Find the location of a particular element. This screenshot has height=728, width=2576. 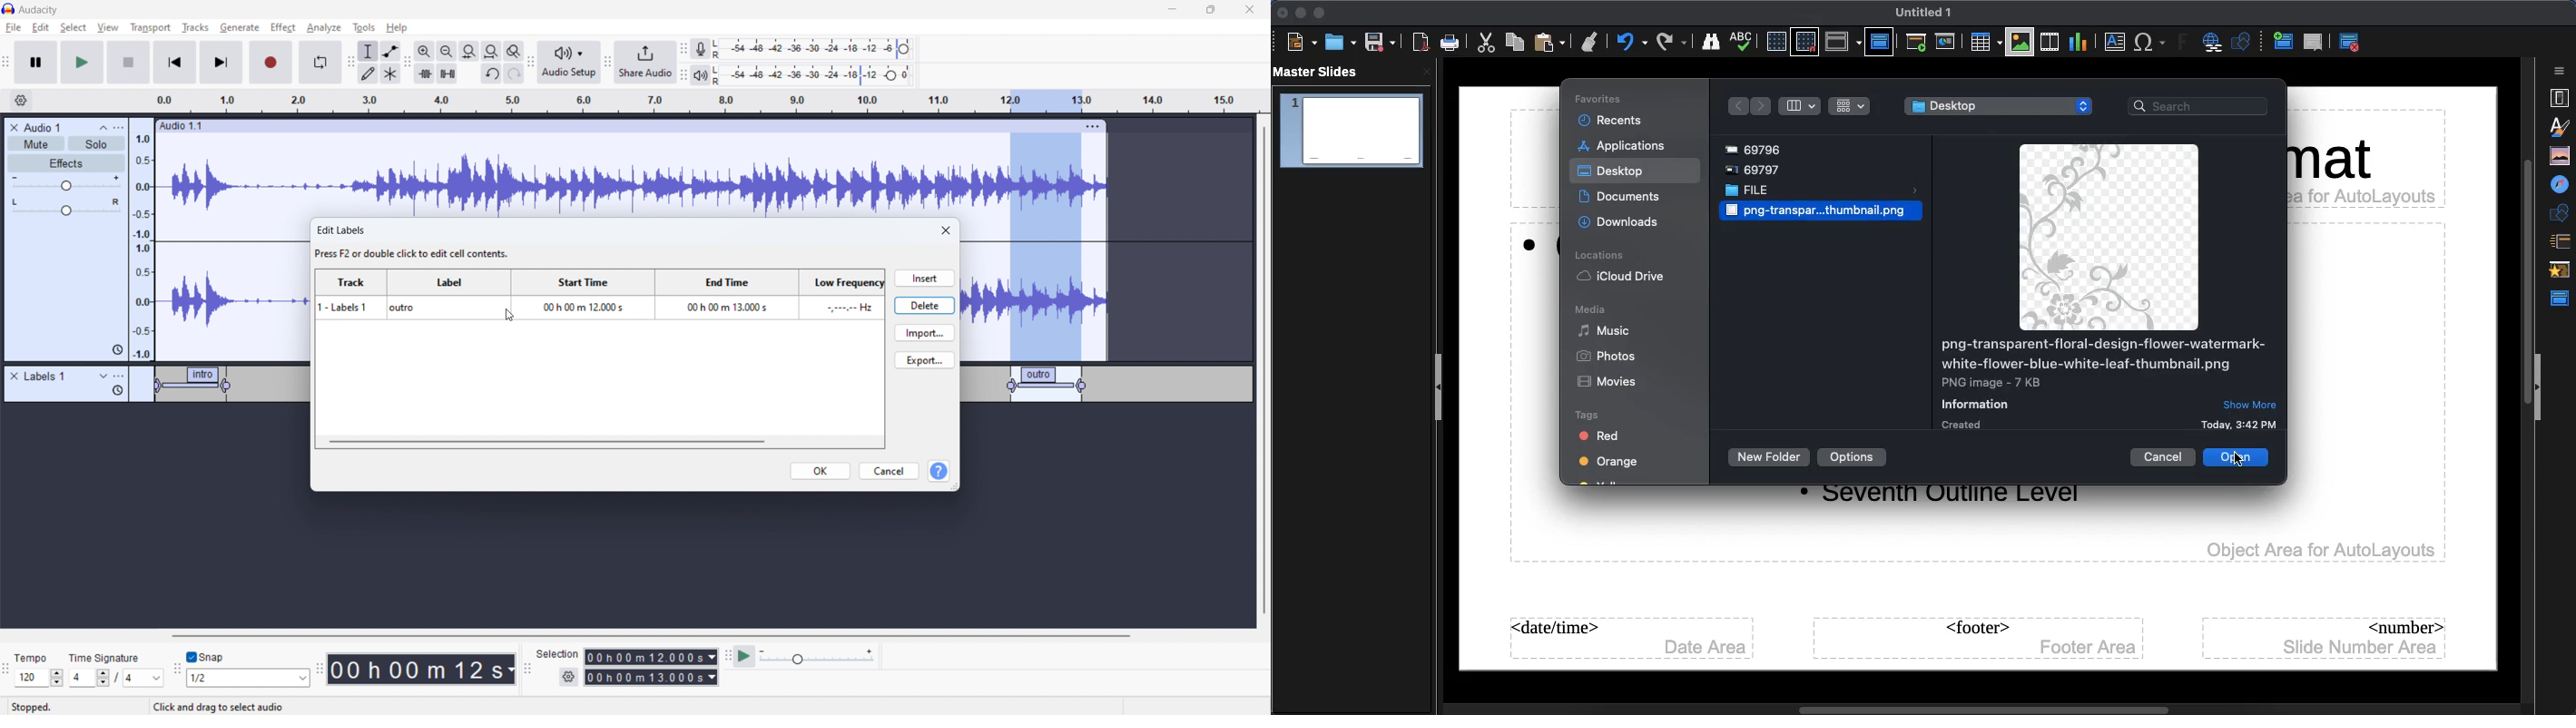

Copy is located at coordinates (1515, 42).